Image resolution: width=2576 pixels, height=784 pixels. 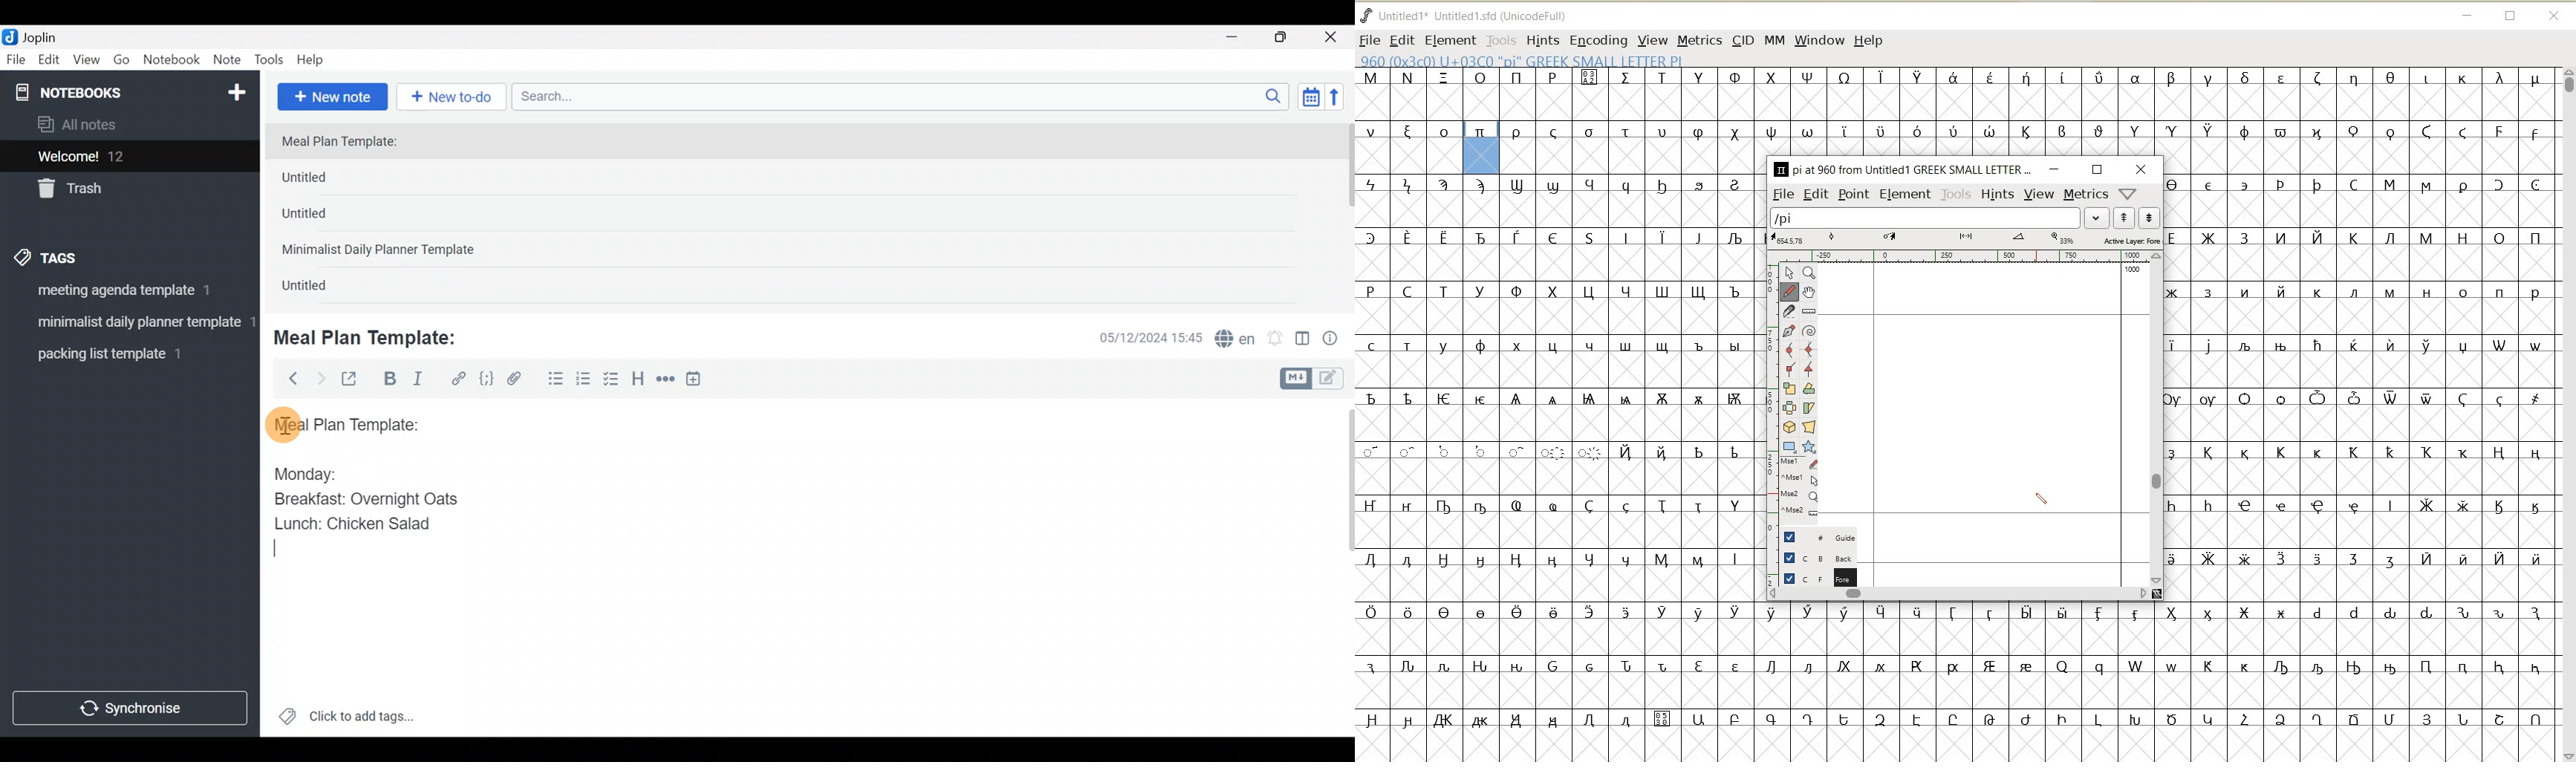 I want to click on Note, so click(x=230, y=61).